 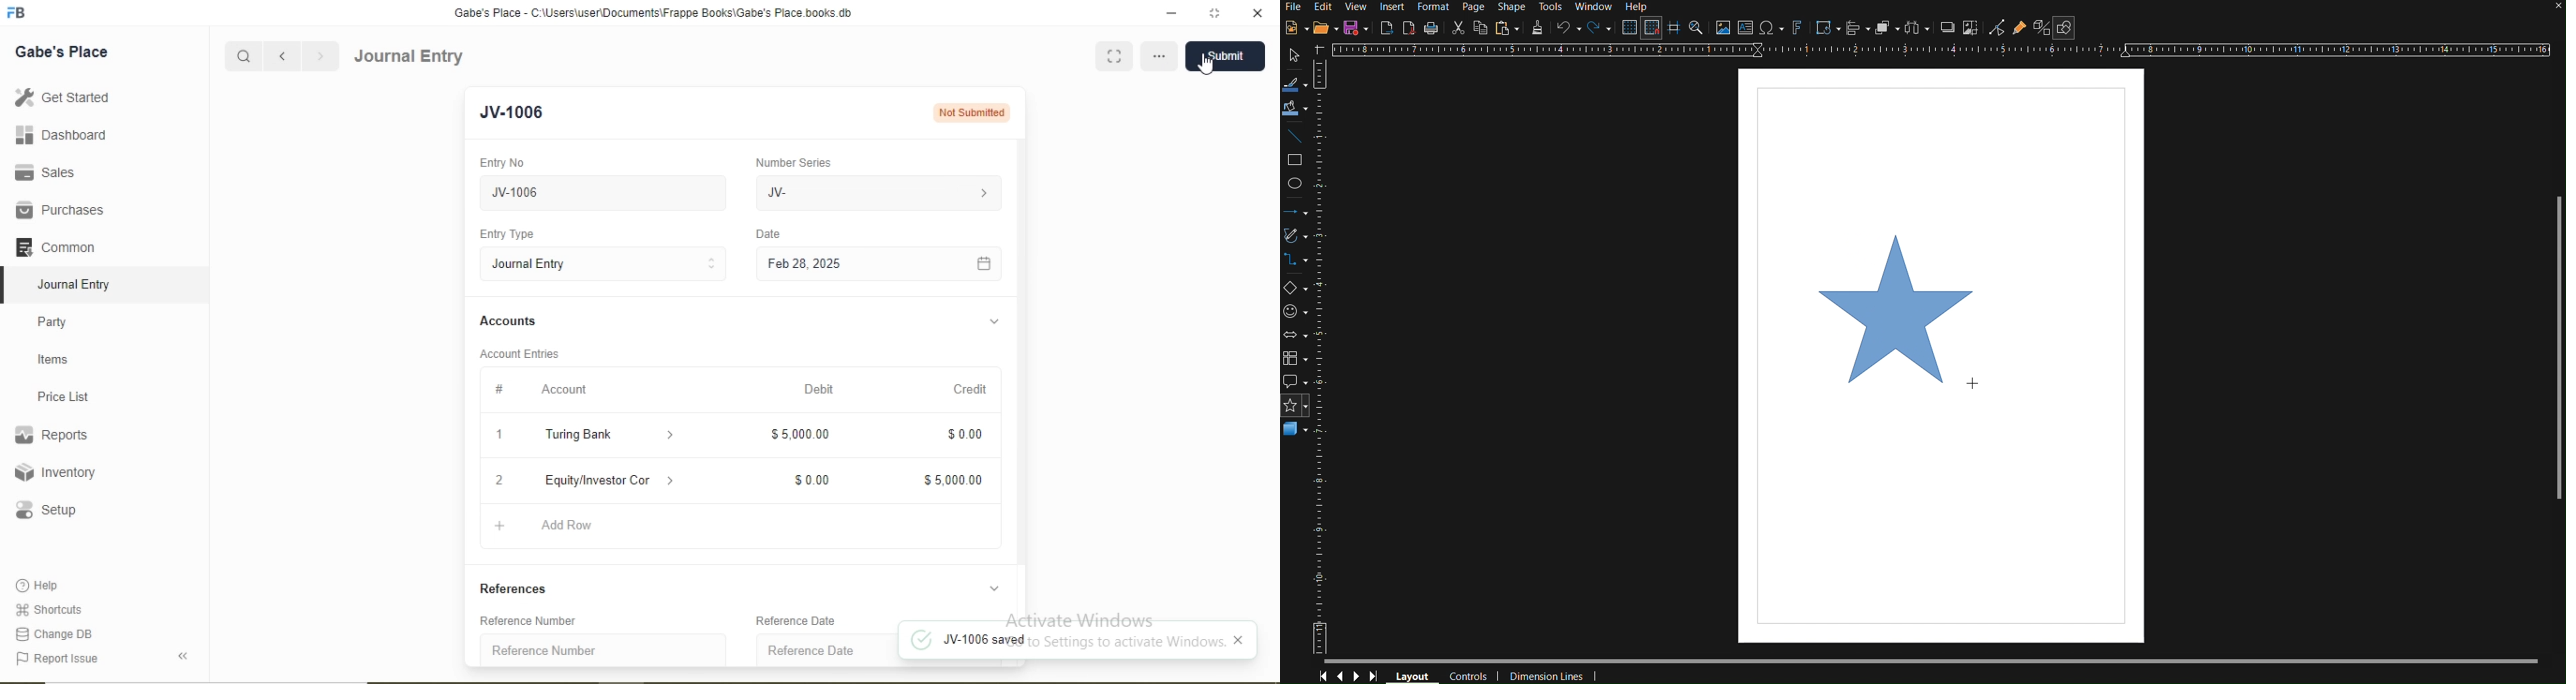 What do you see at coordinates (804, 263) in the screenshot?
I see `Feb 28, 2025` at bounding box center [804, 263].